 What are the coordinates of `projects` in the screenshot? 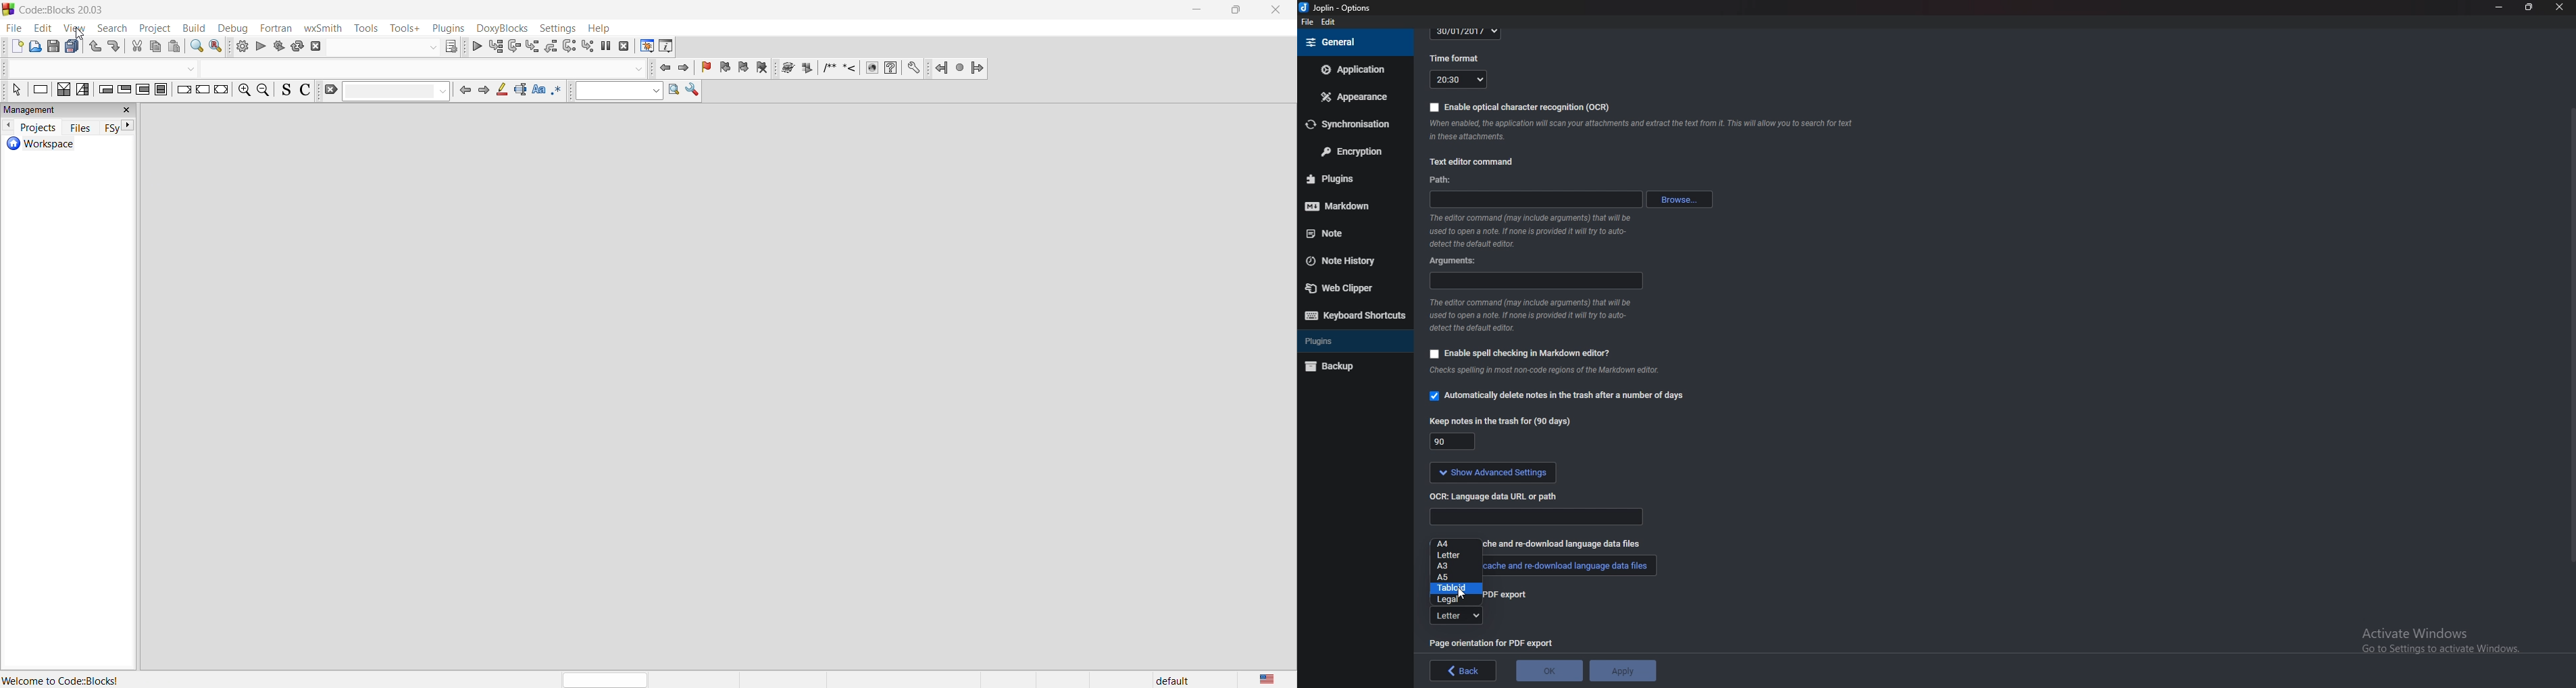 It's located at (38, 128).